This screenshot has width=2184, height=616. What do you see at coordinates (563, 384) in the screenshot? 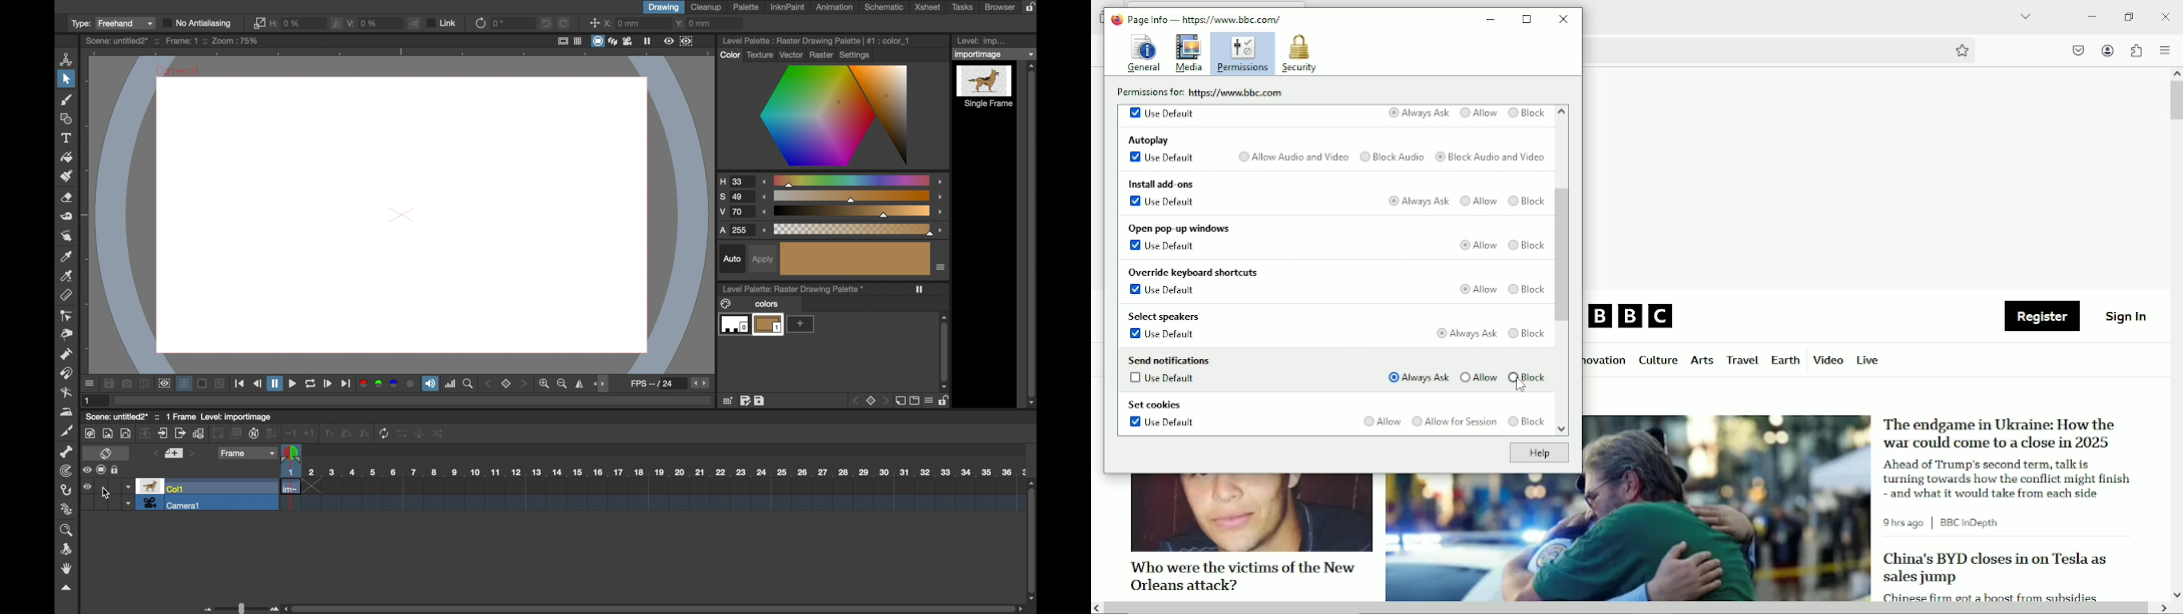
I see `zoom out` at bounding box center [563, 384].